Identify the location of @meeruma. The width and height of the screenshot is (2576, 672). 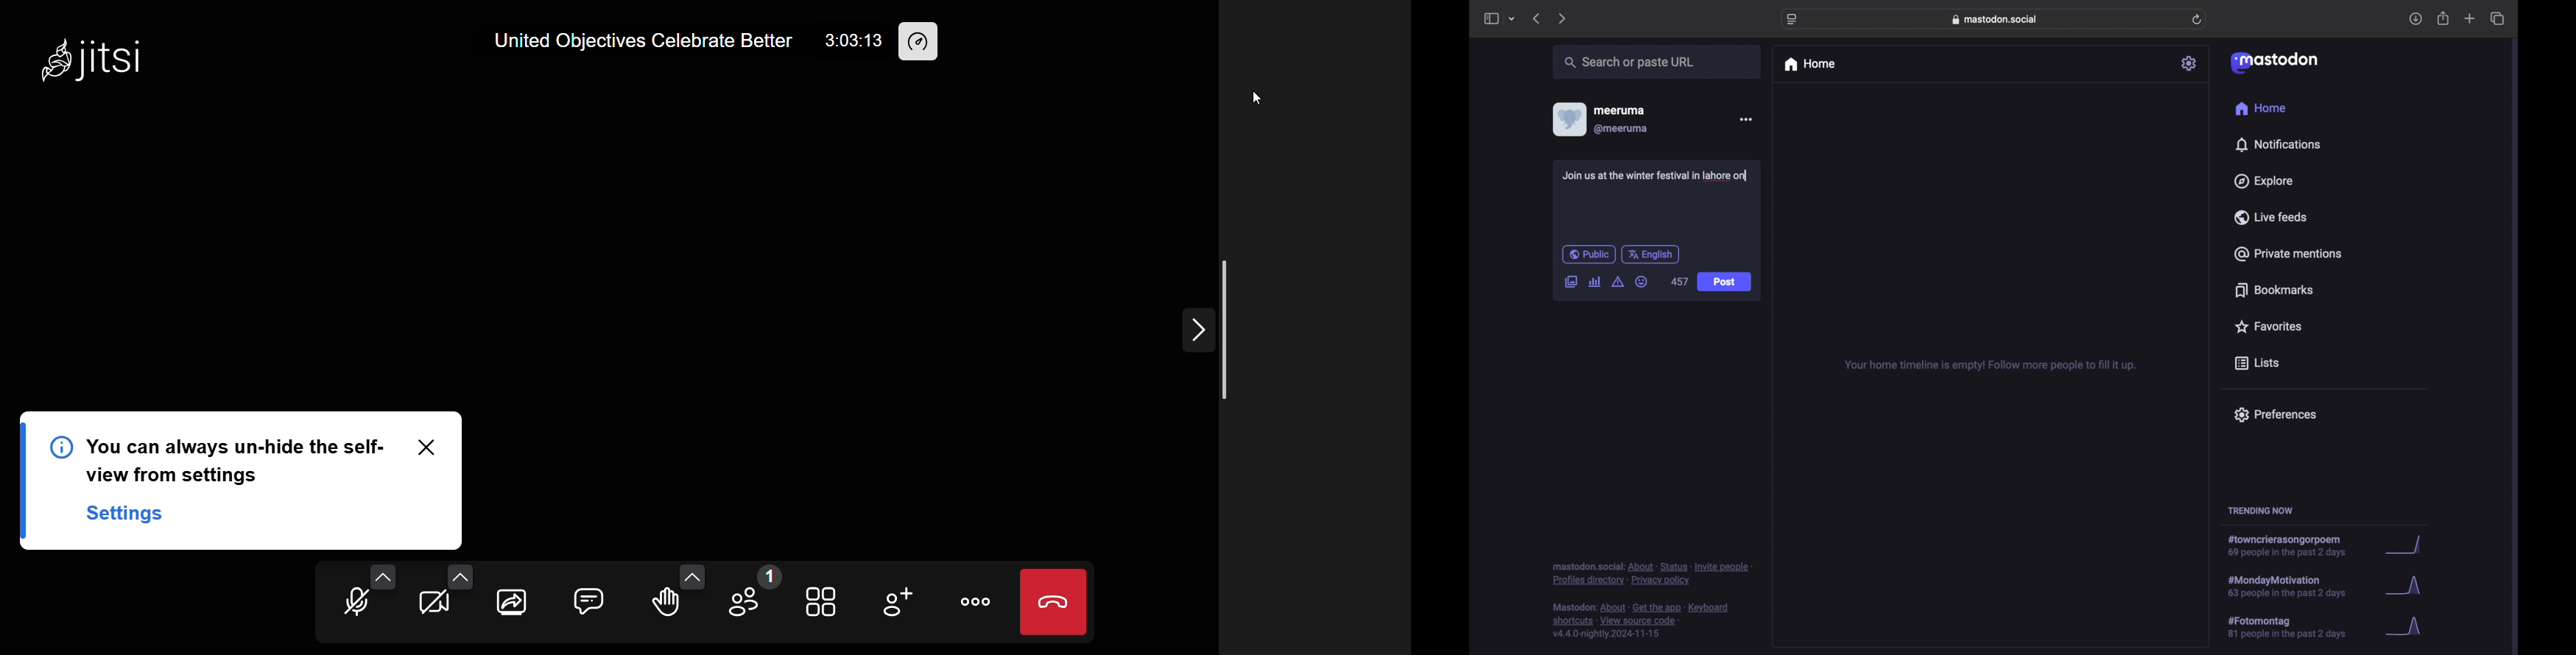
(1621, 129).